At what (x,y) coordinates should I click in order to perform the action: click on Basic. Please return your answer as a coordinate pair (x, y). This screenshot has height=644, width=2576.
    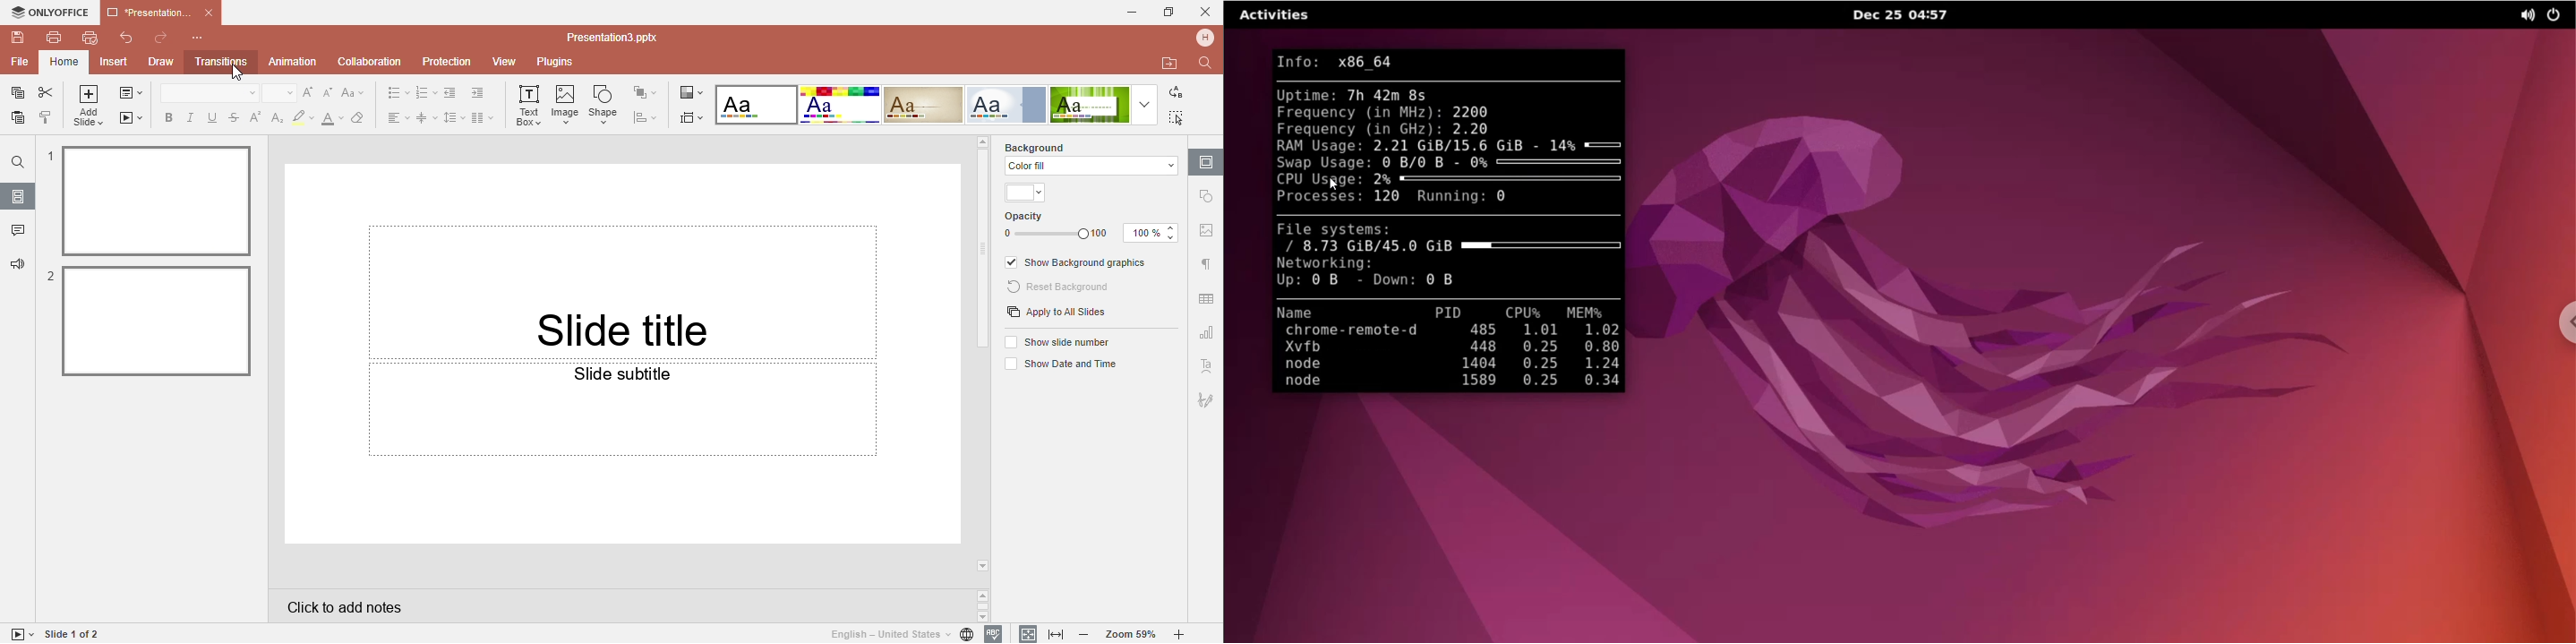
    Looking at the image, I should click on (839, 105).